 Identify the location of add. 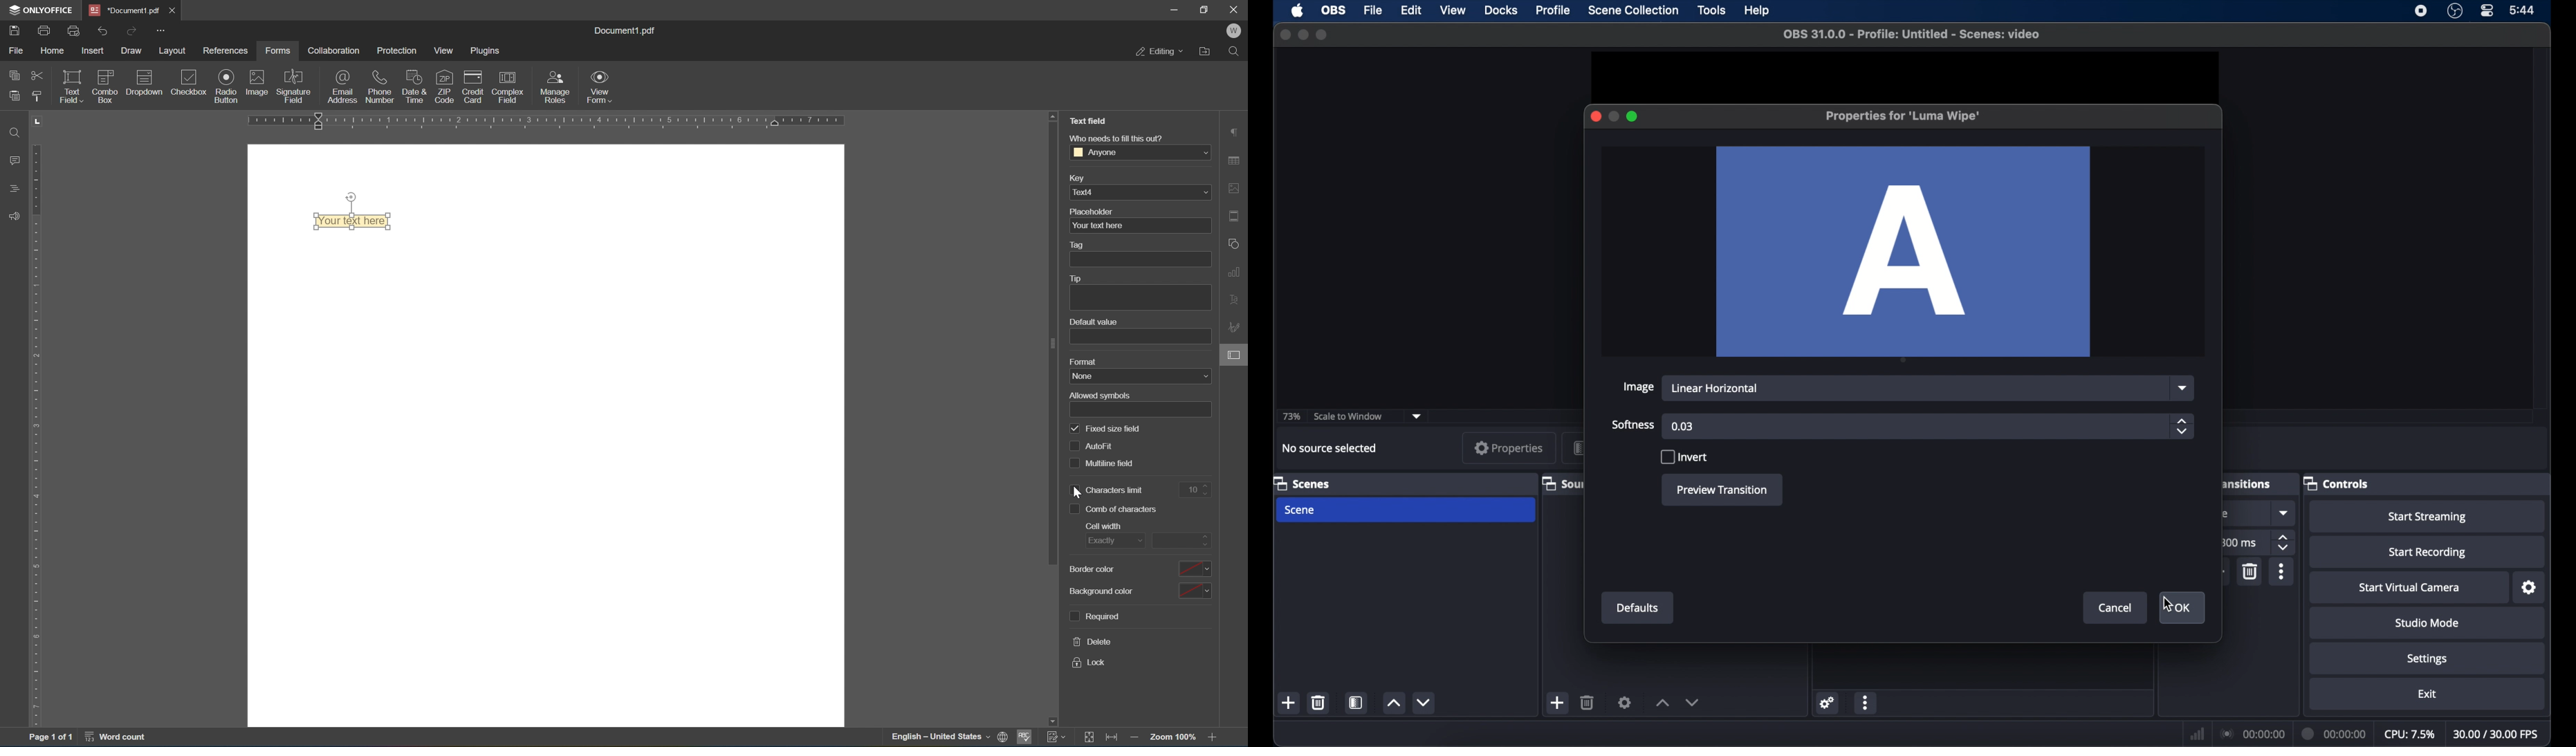
(1289, 702).